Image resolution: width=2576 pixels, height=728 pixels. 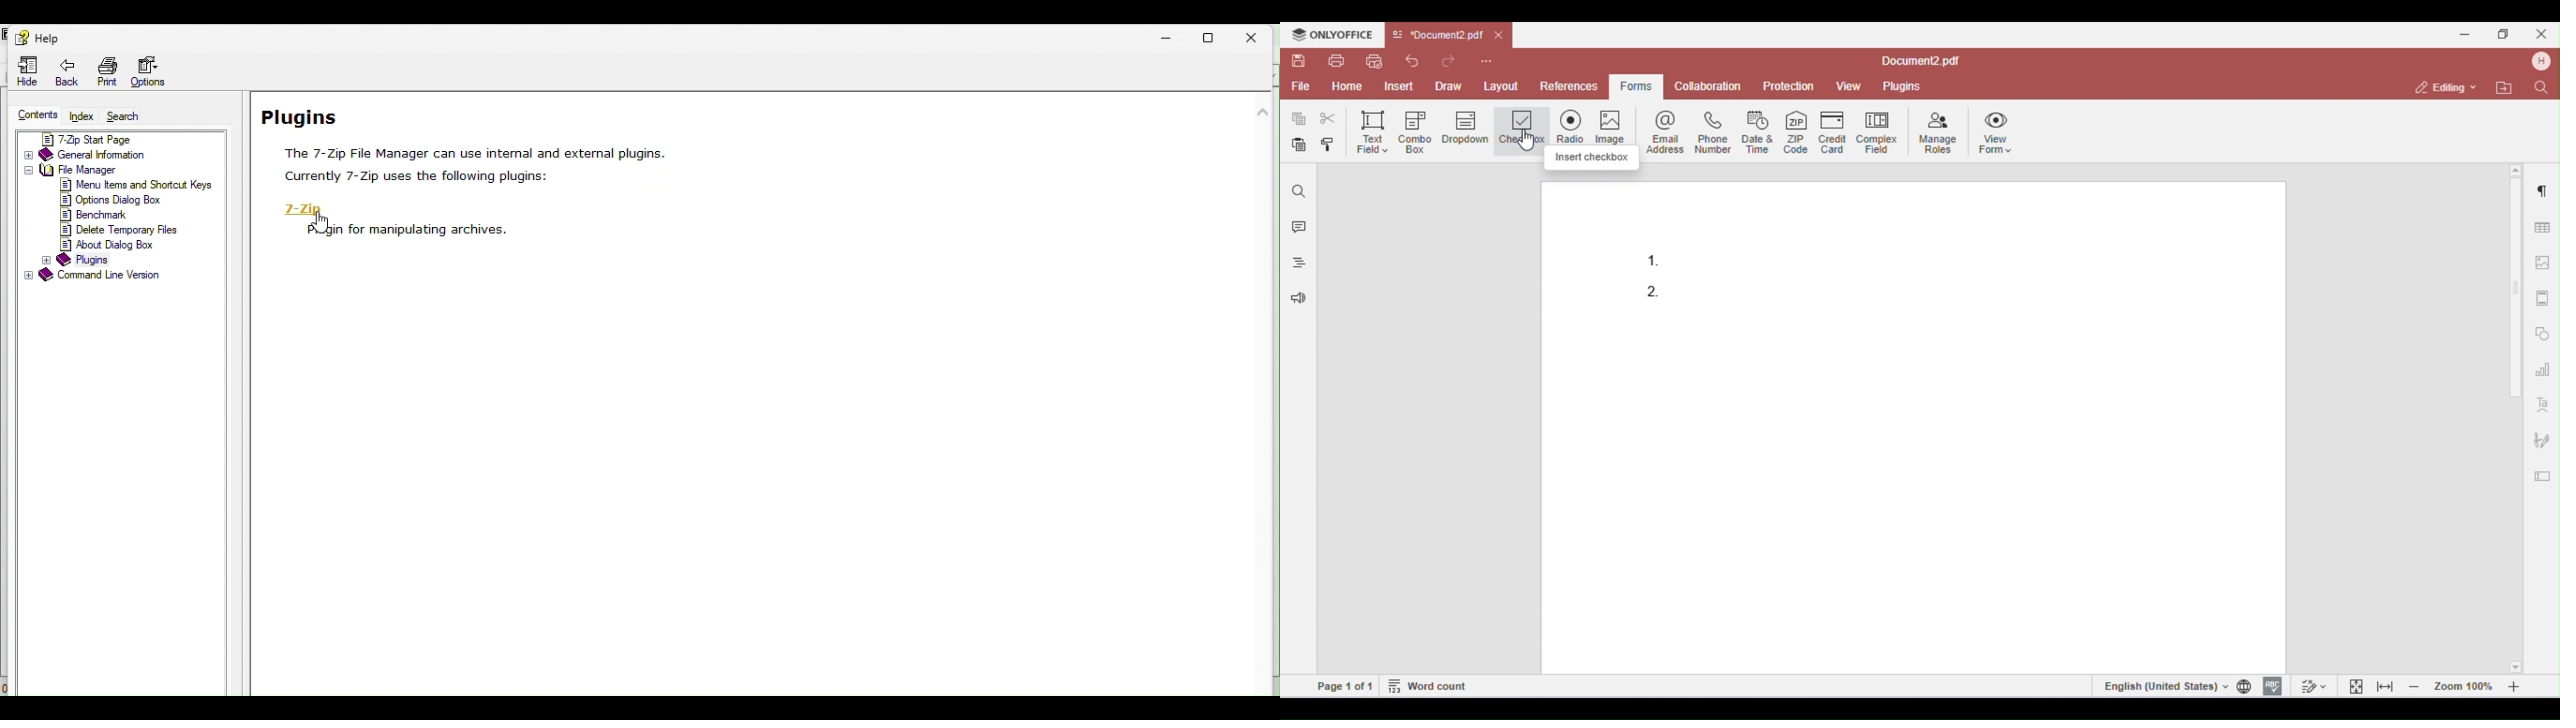 What do you see at coordinates (1264, 181) in the screenshot?
I see `scroll bar` at bounding box center [1264, 181].